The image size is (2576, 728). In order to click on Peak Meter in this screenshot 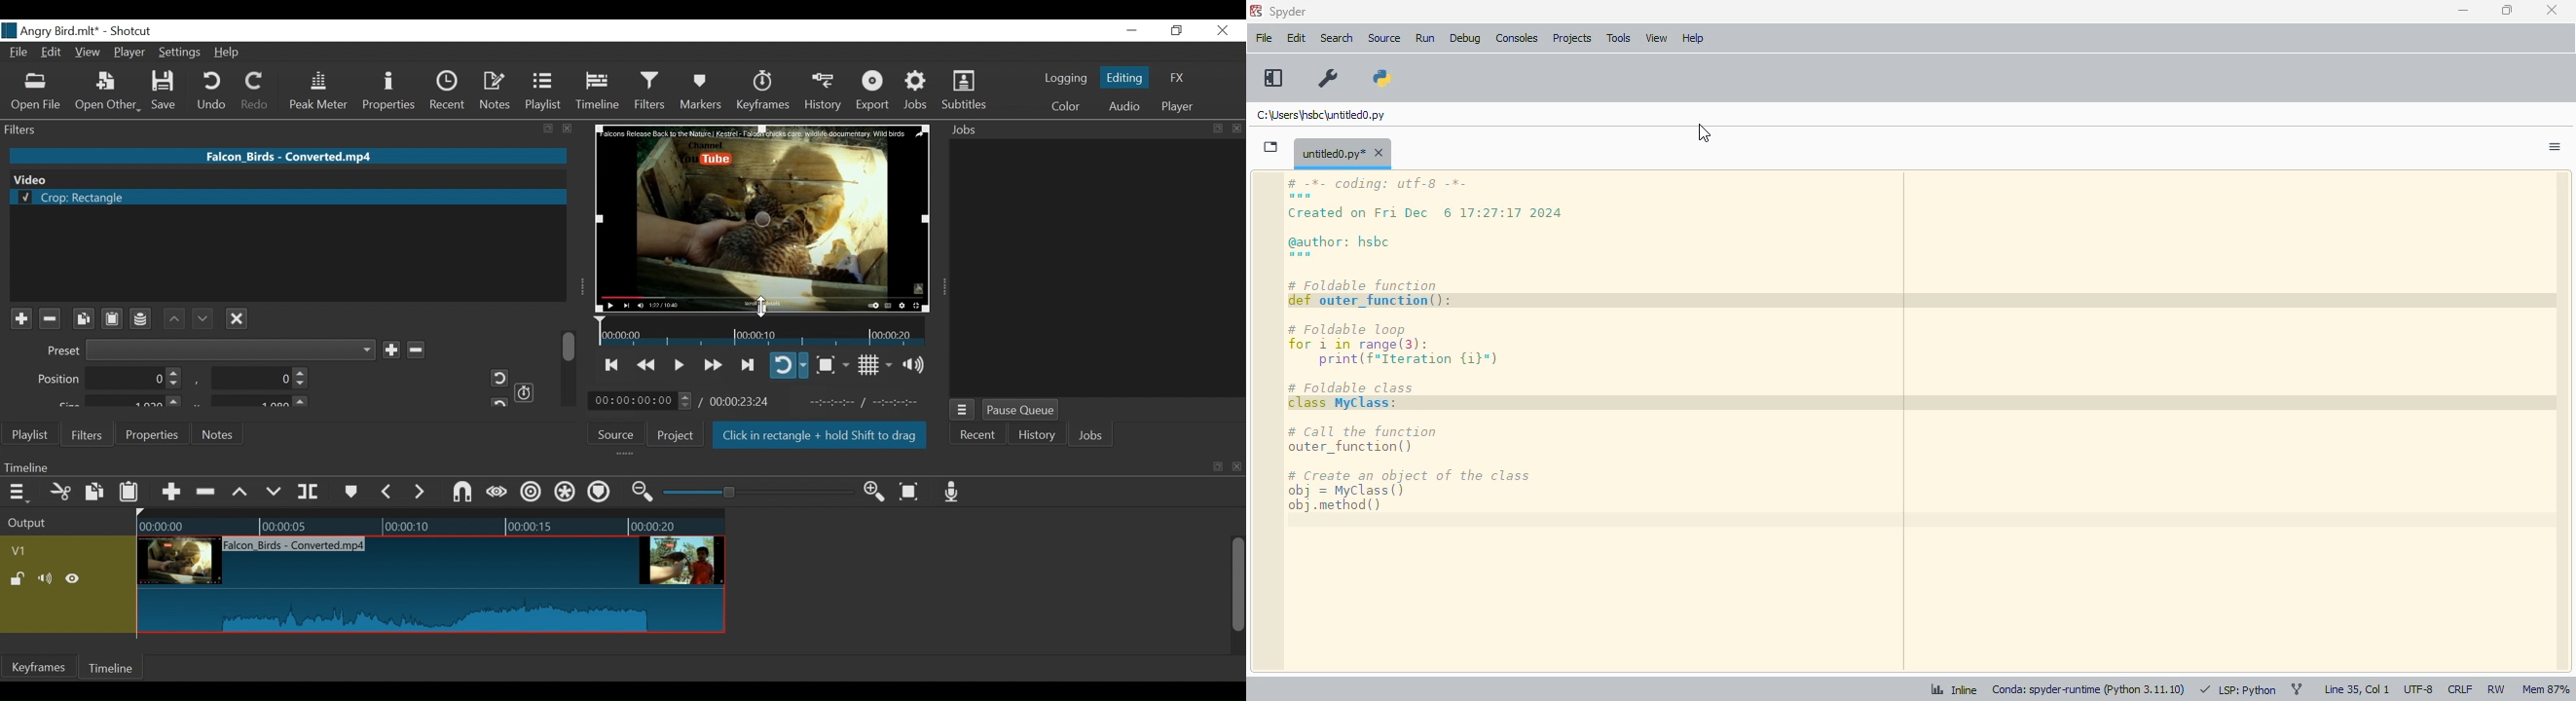, I will do `click(321, 92)`.